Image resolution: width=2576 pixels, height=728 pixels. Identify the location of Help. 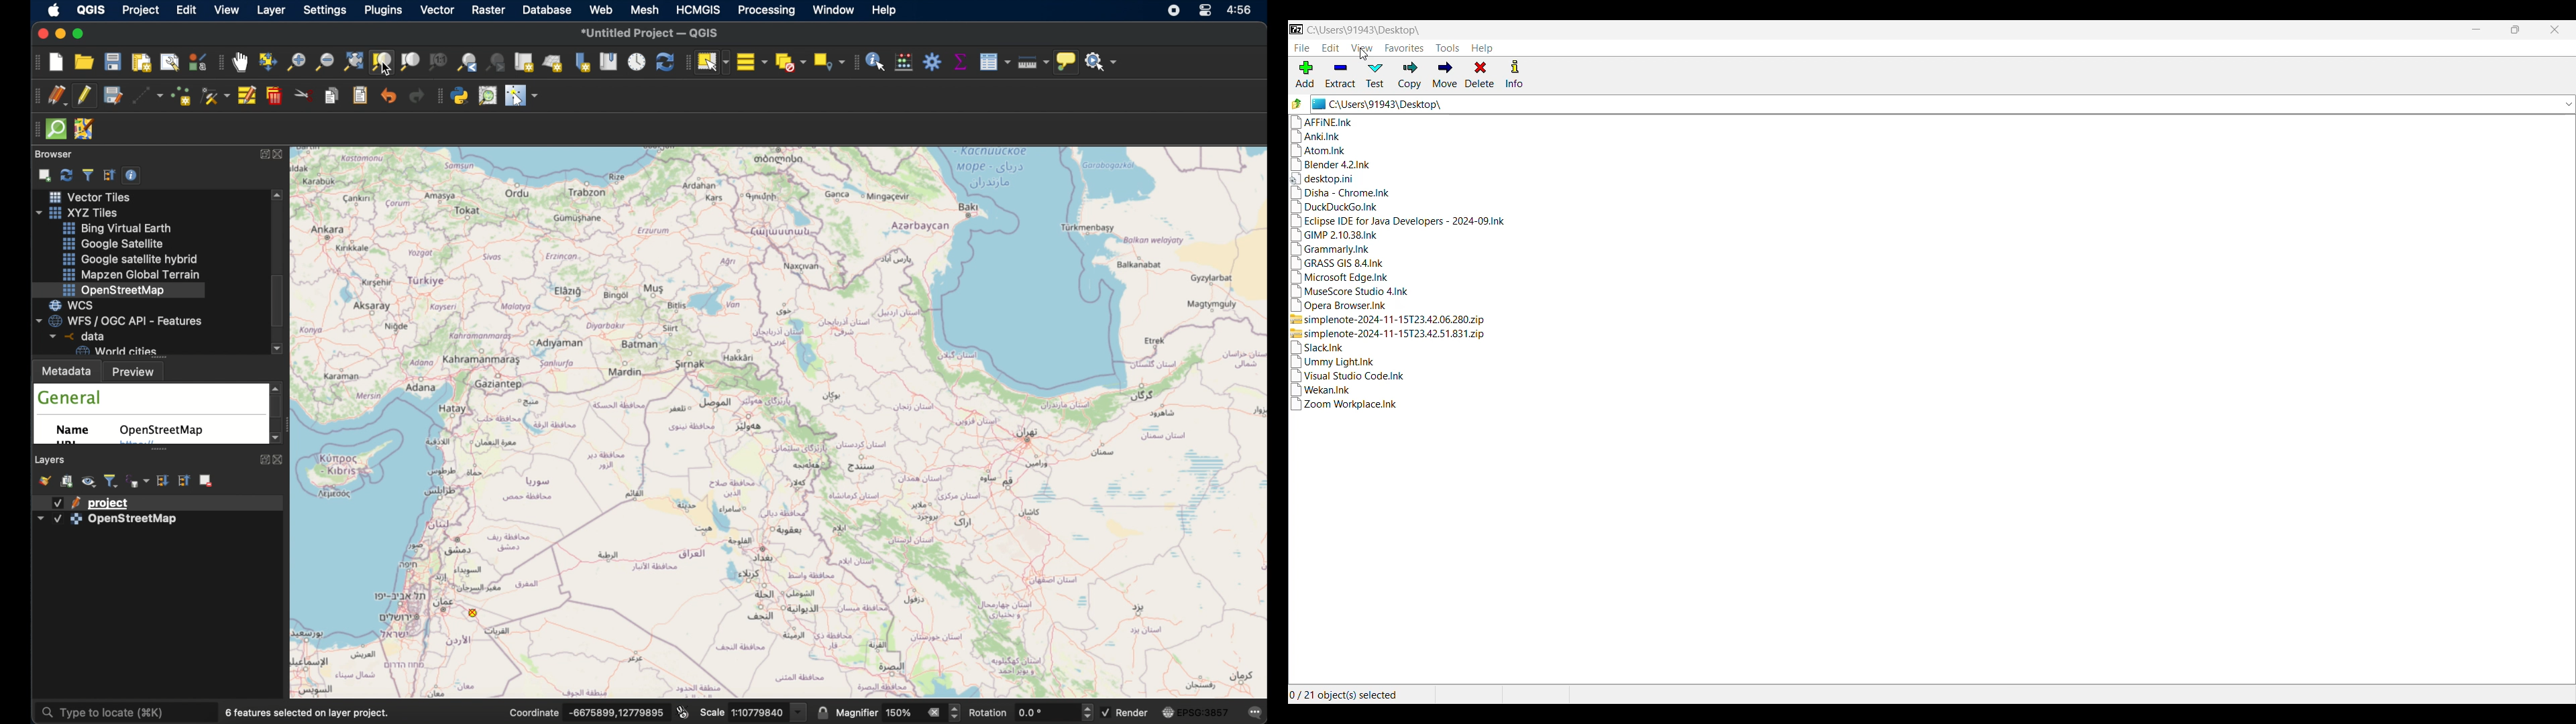
(1483, 48).